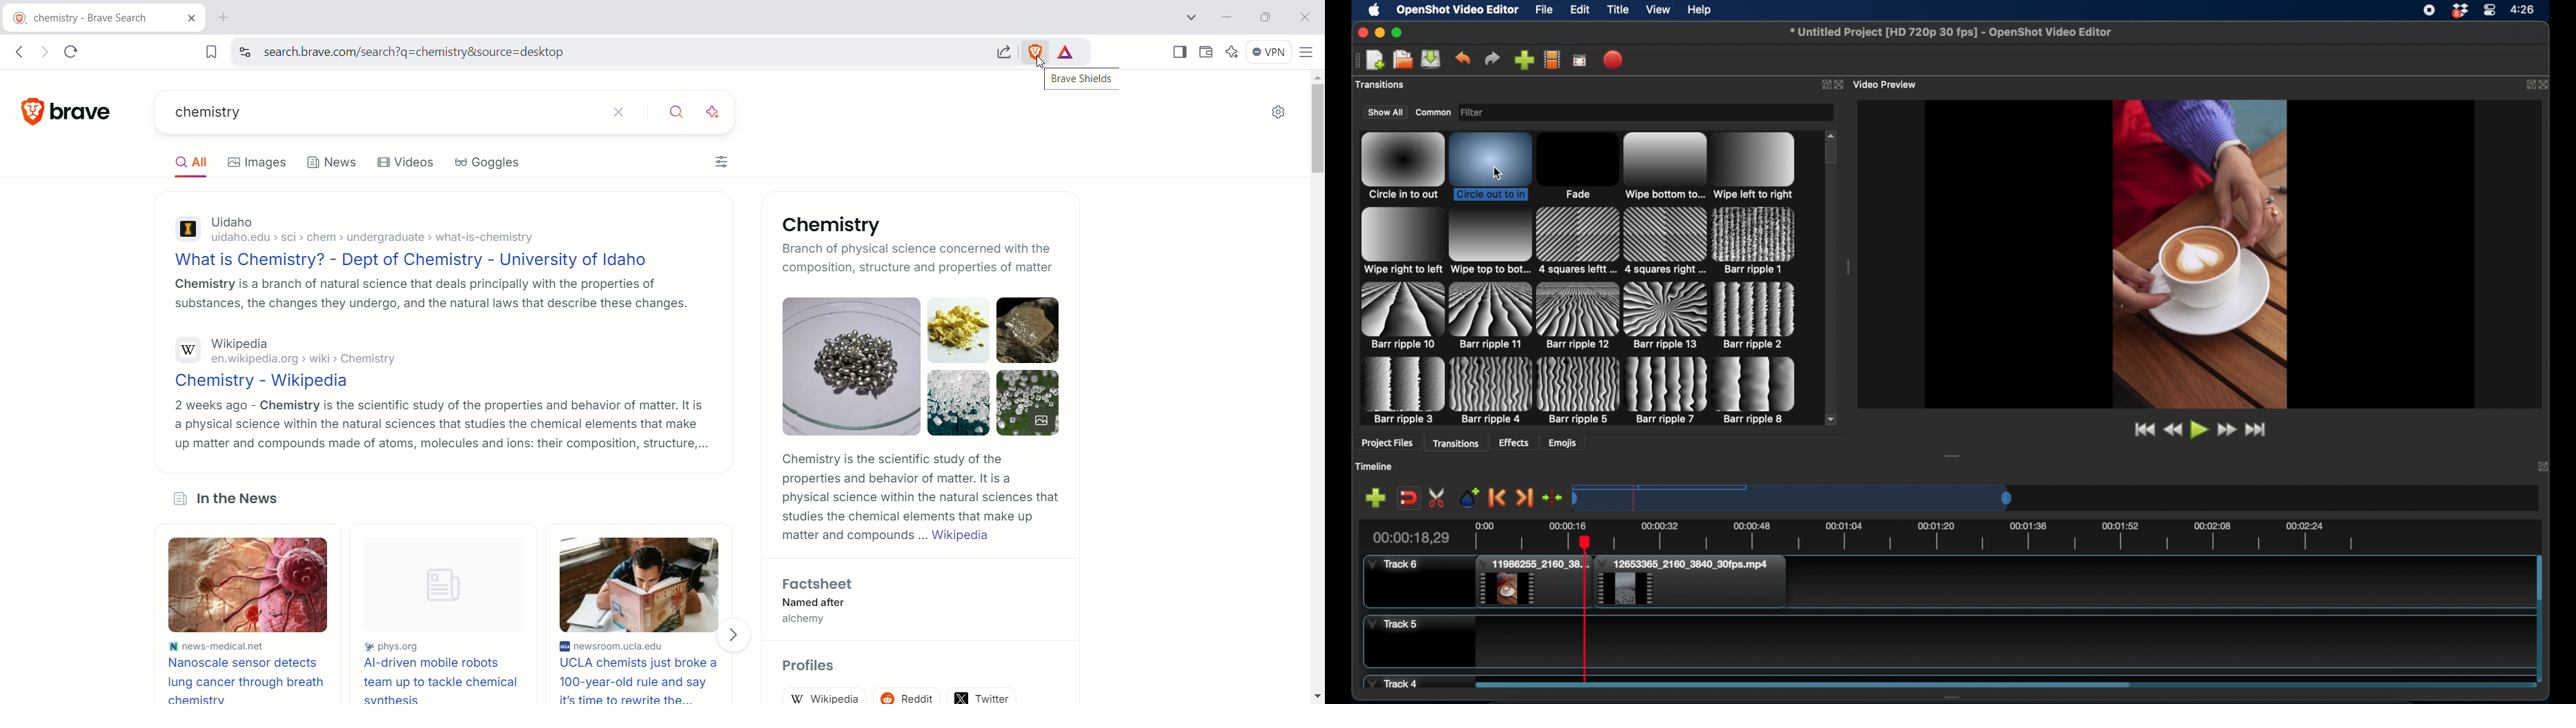  I want to click on transition, so click(1492, 390).